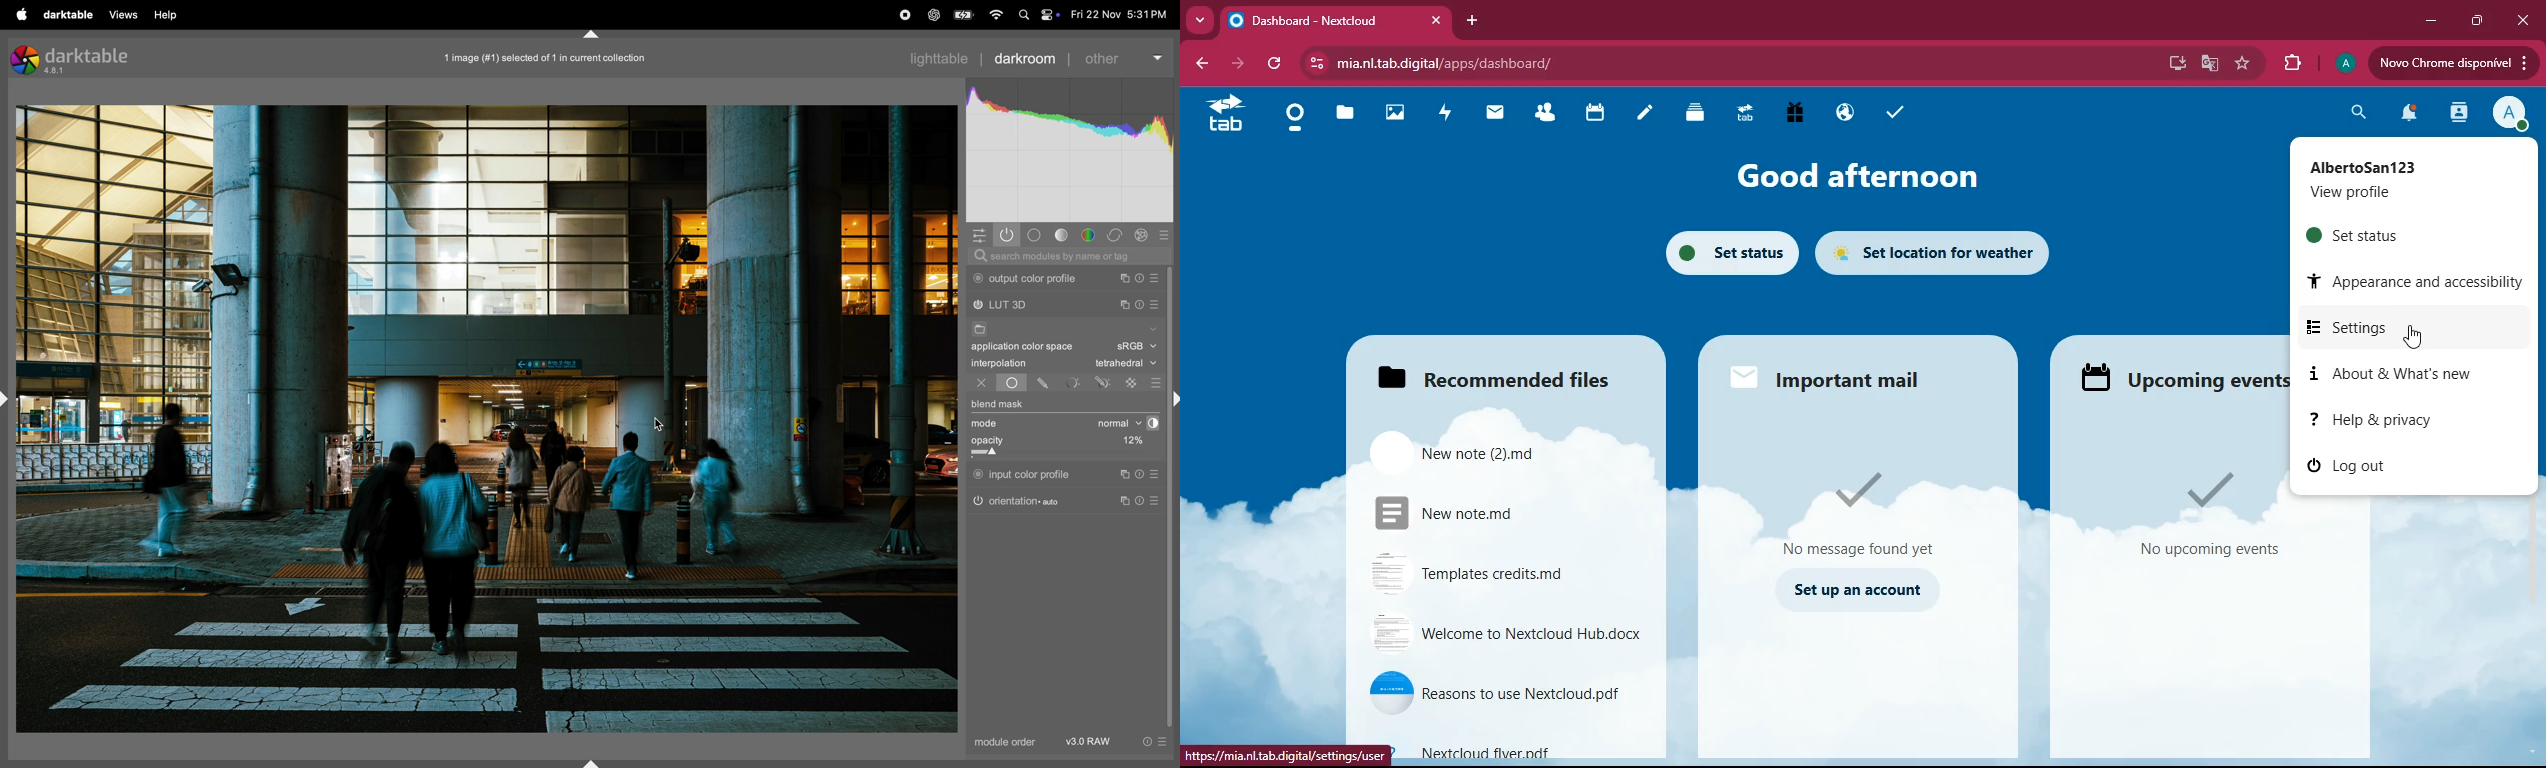  Describe the element at coordinates (1069, 257) in the screenshot. I see `searchbar` at that location.